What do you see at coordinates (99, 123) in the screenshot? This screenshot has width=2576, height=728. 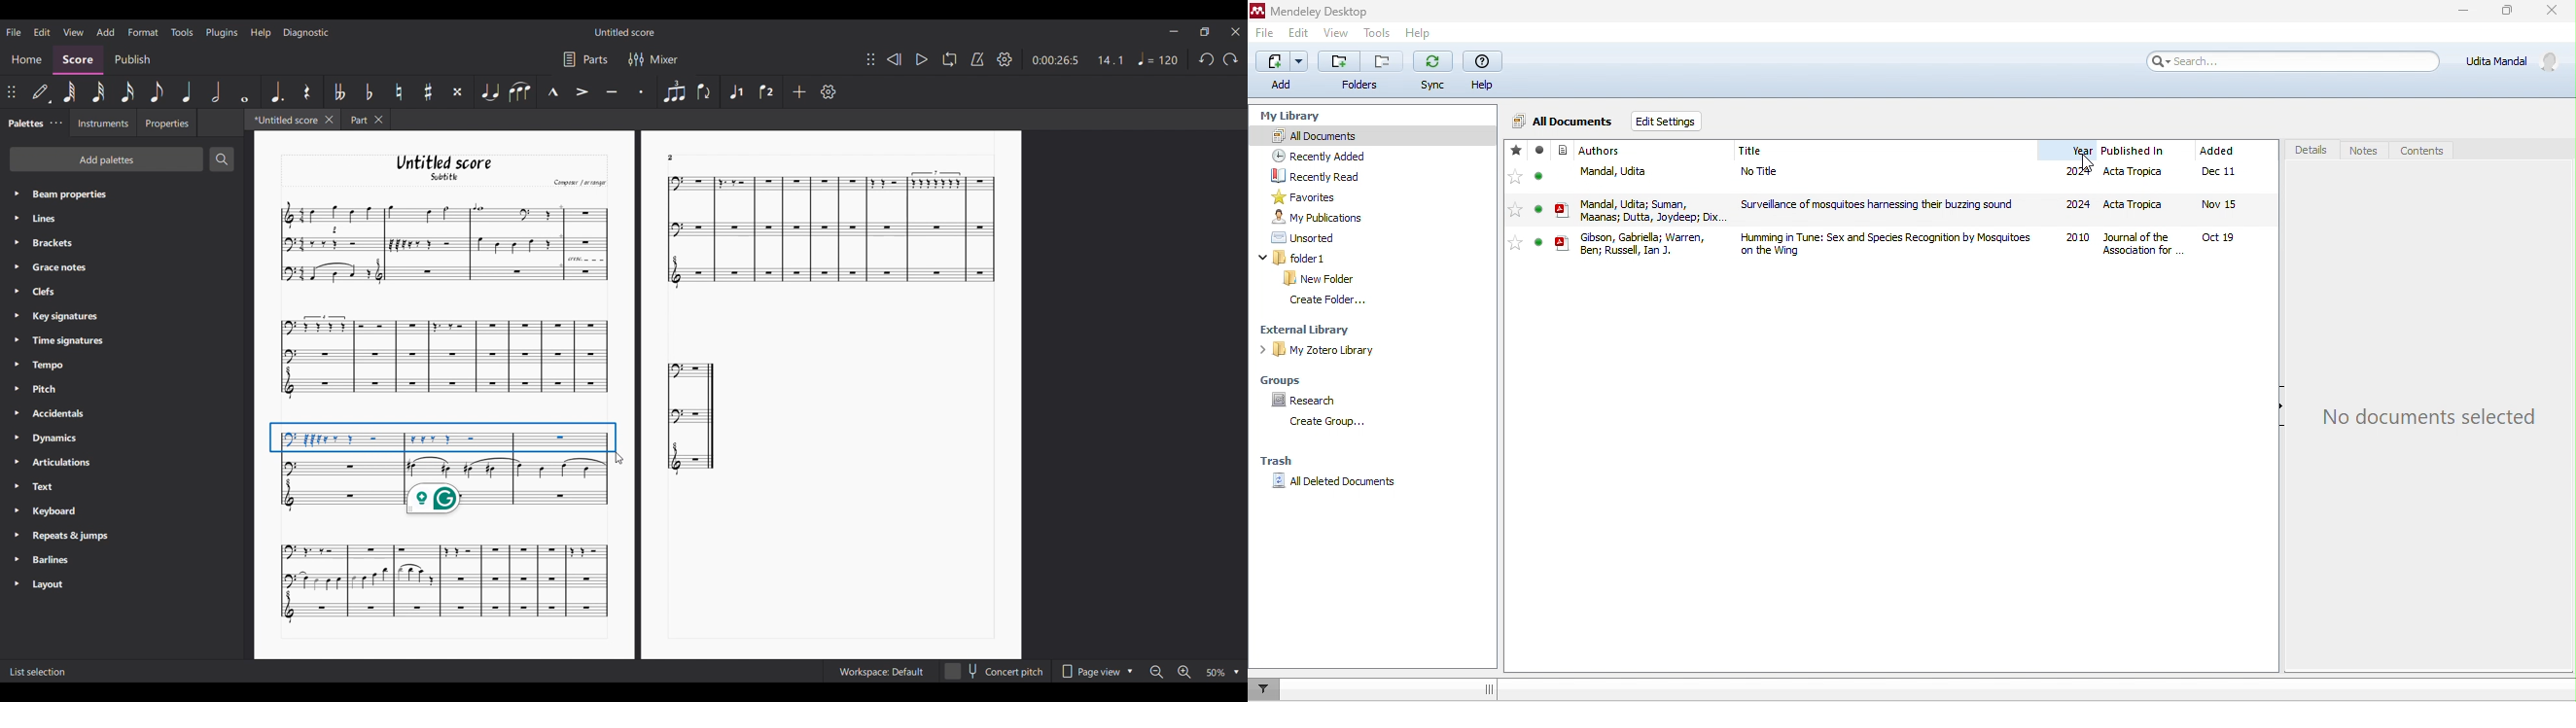 I see `Instruments` at bounding box center [99, 123].